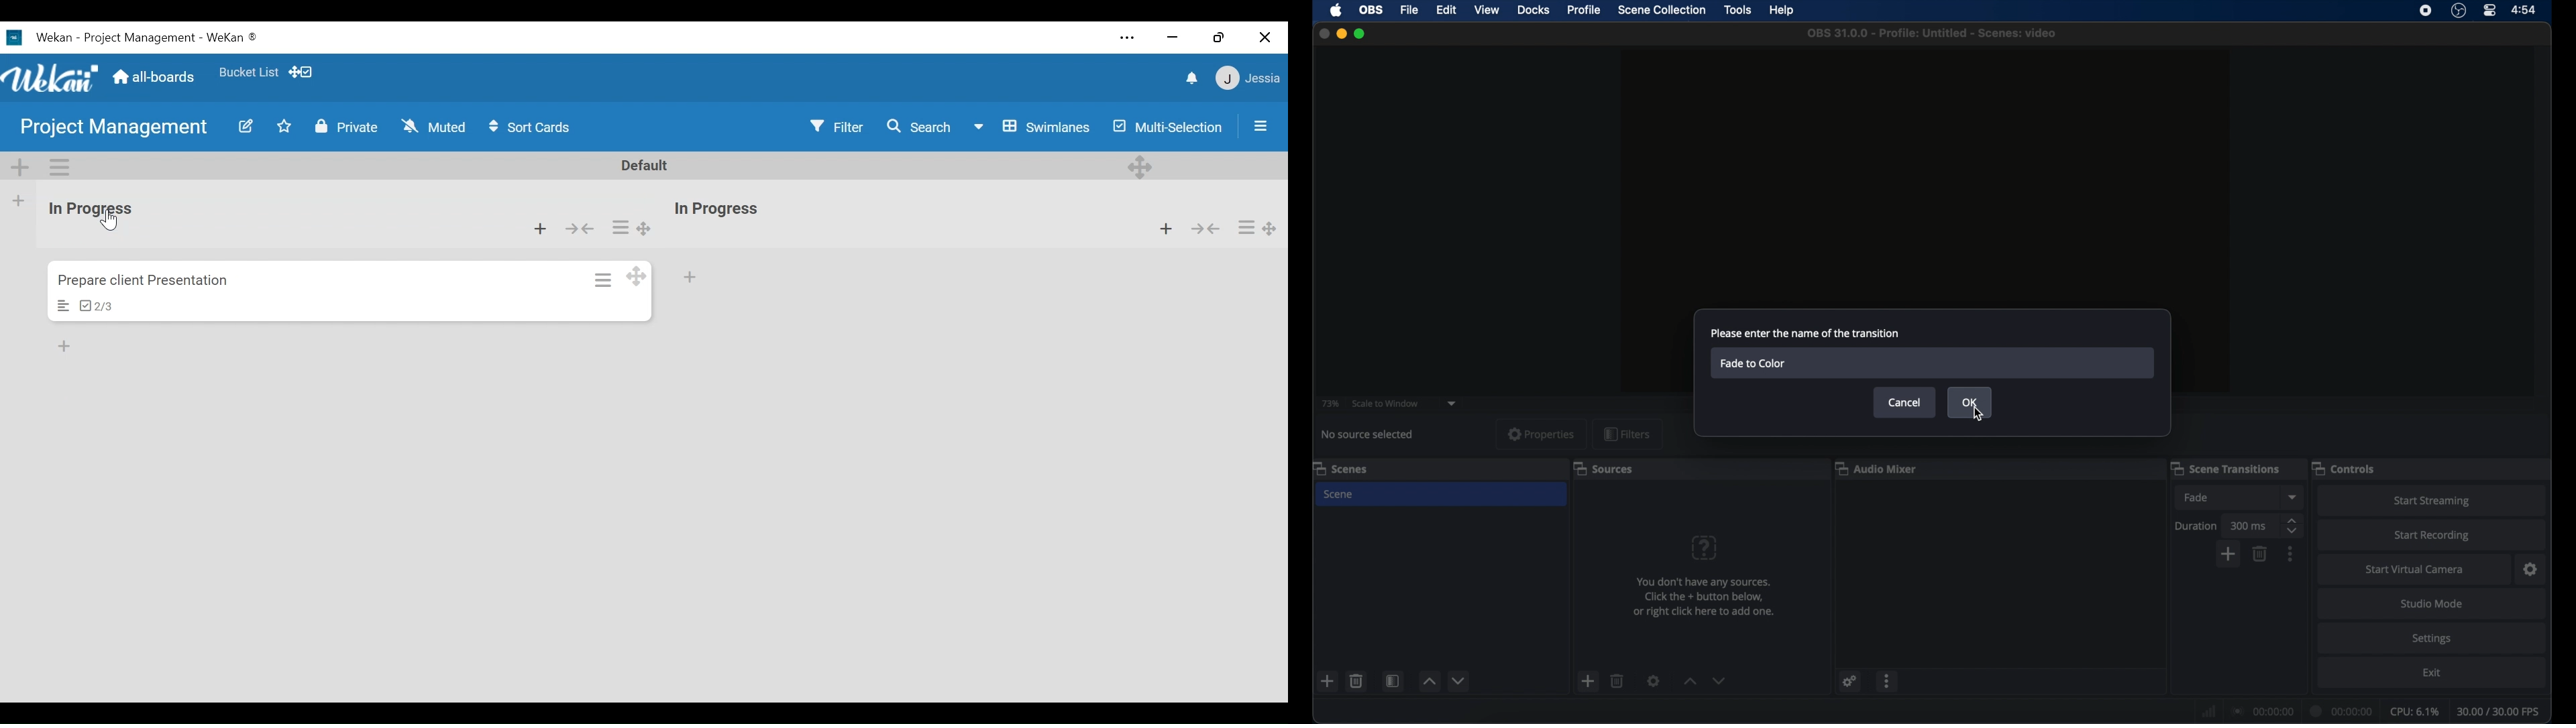 The width and height of the screenshot is (2576, 728). What do you see at coordinates (2341, 711) in the screenshot?
I see `duration` at bounding box center [2341, 711].